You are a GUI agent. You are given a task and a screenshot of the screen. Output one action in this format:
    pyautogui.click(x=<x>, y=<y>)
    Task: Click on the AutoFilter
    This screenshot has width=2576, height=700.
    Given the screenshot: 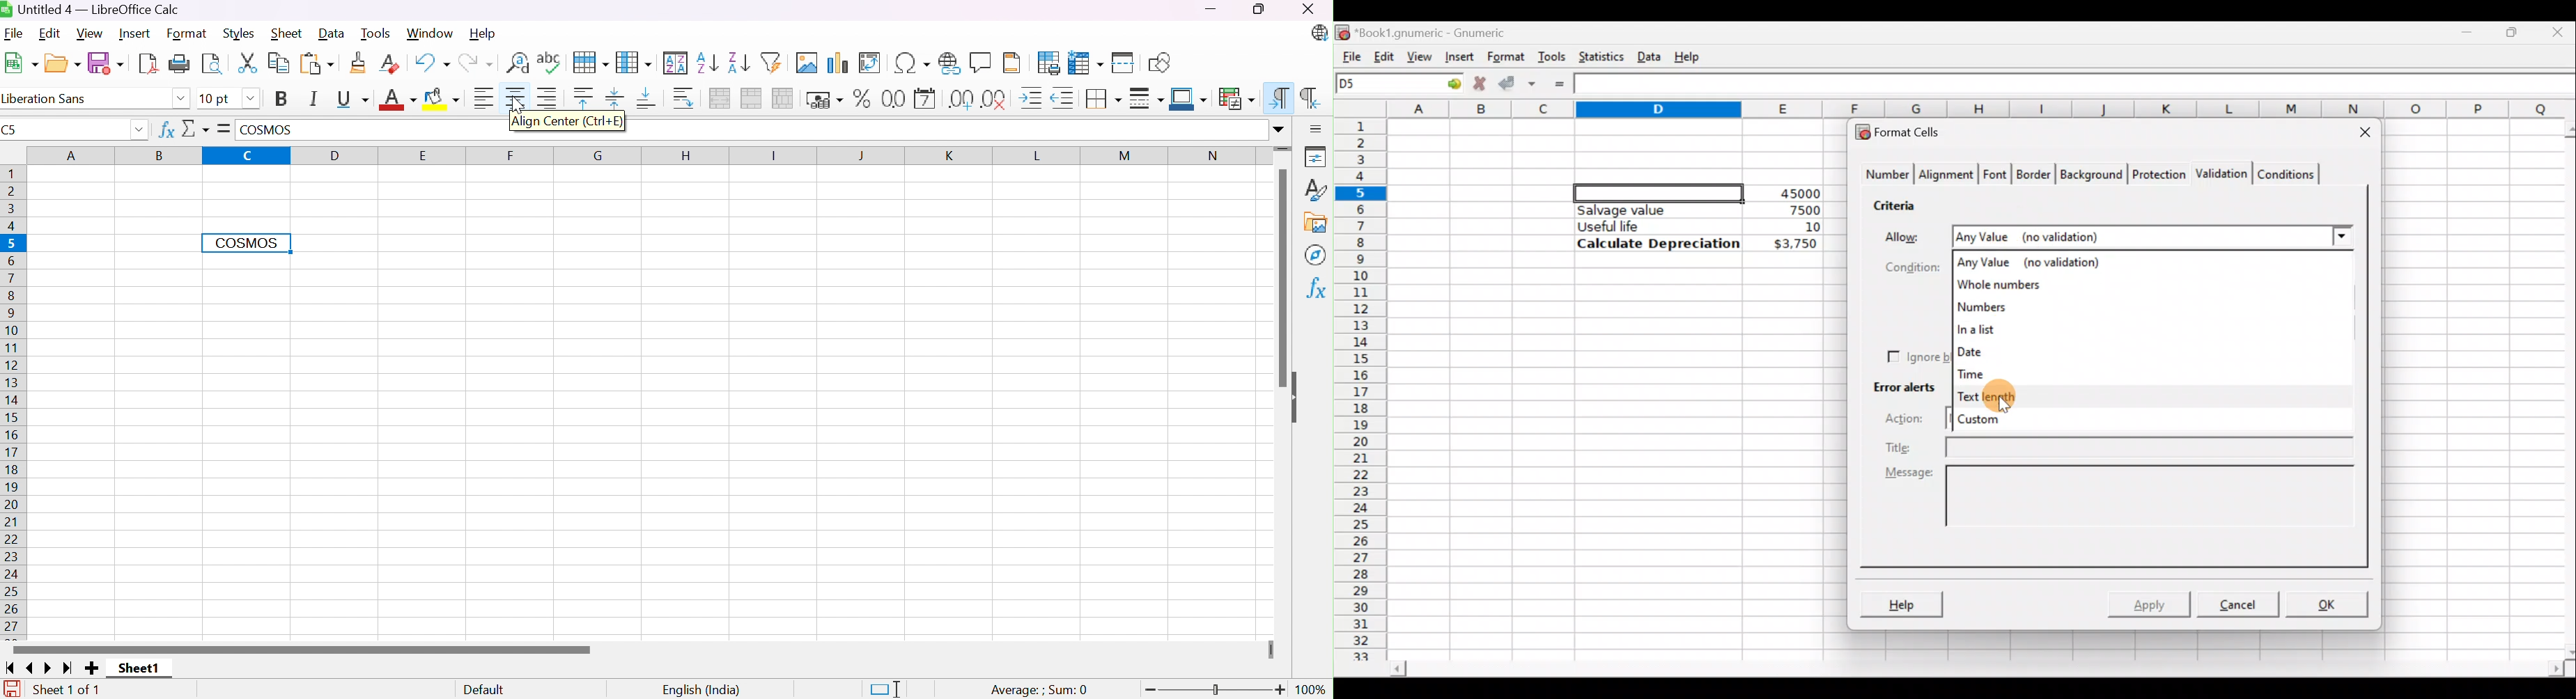 What is the action you would take?
    pyautogui.click(x=771, y=64)
    